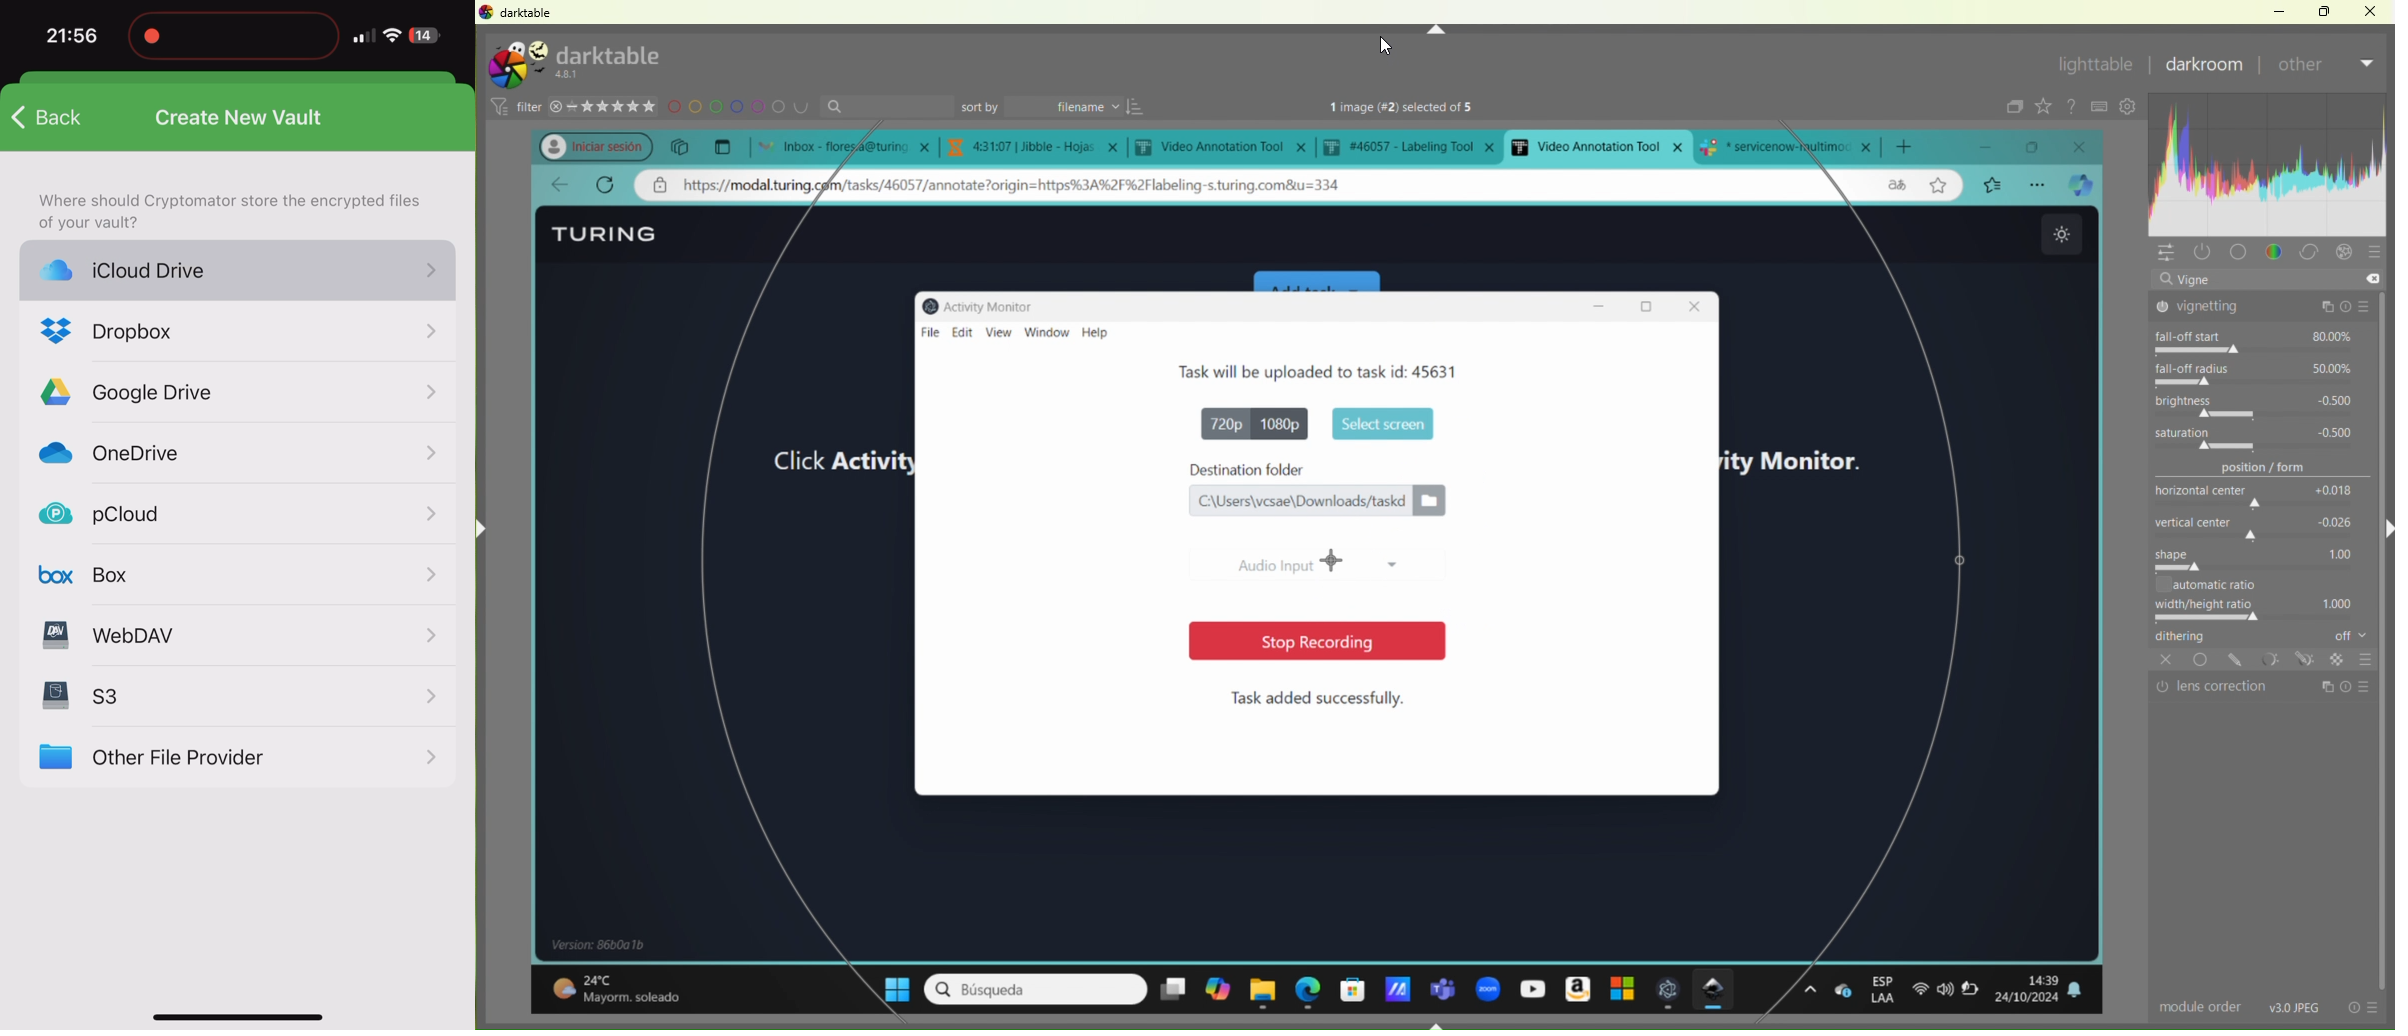 This screenshot has width=2408, height=1036. Describe the element at coordinates (2058, 235) in the screenshot. I see `theme change` at that location.